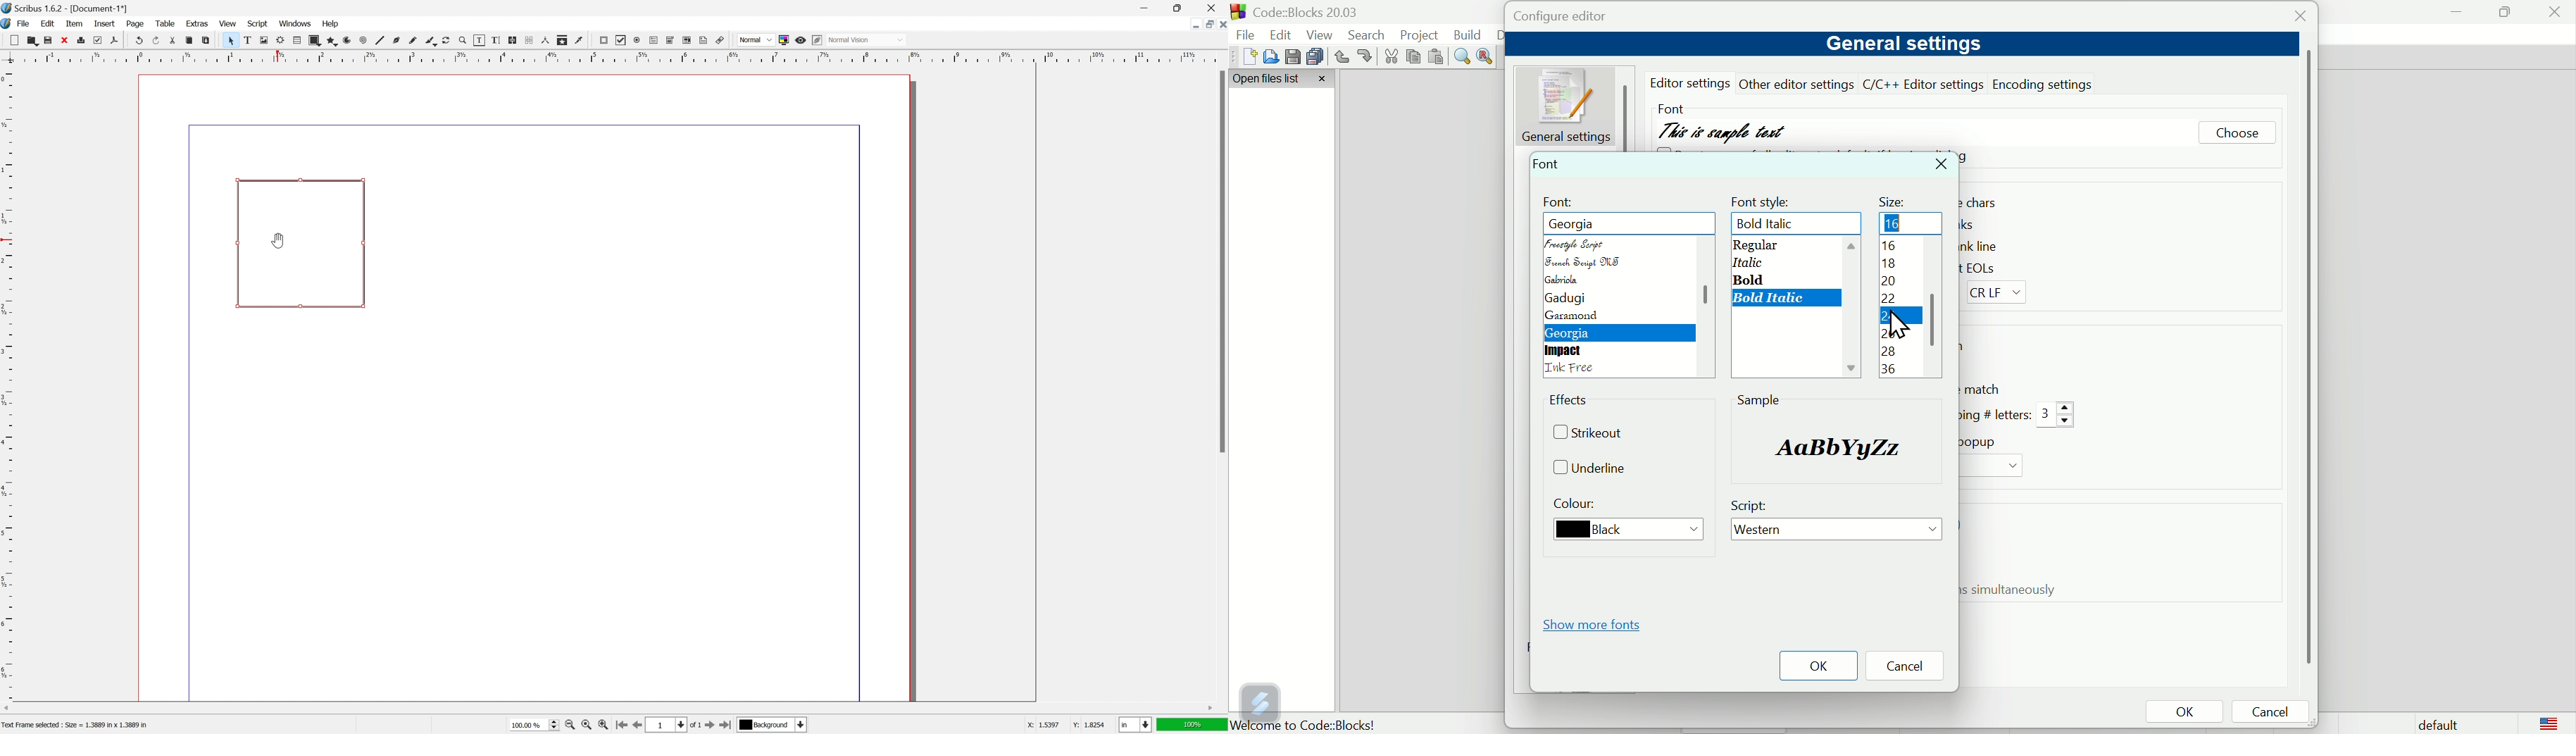  Describe the element at coordinates (635, 726) in the screenshot. I see `go to previous page` at that location.